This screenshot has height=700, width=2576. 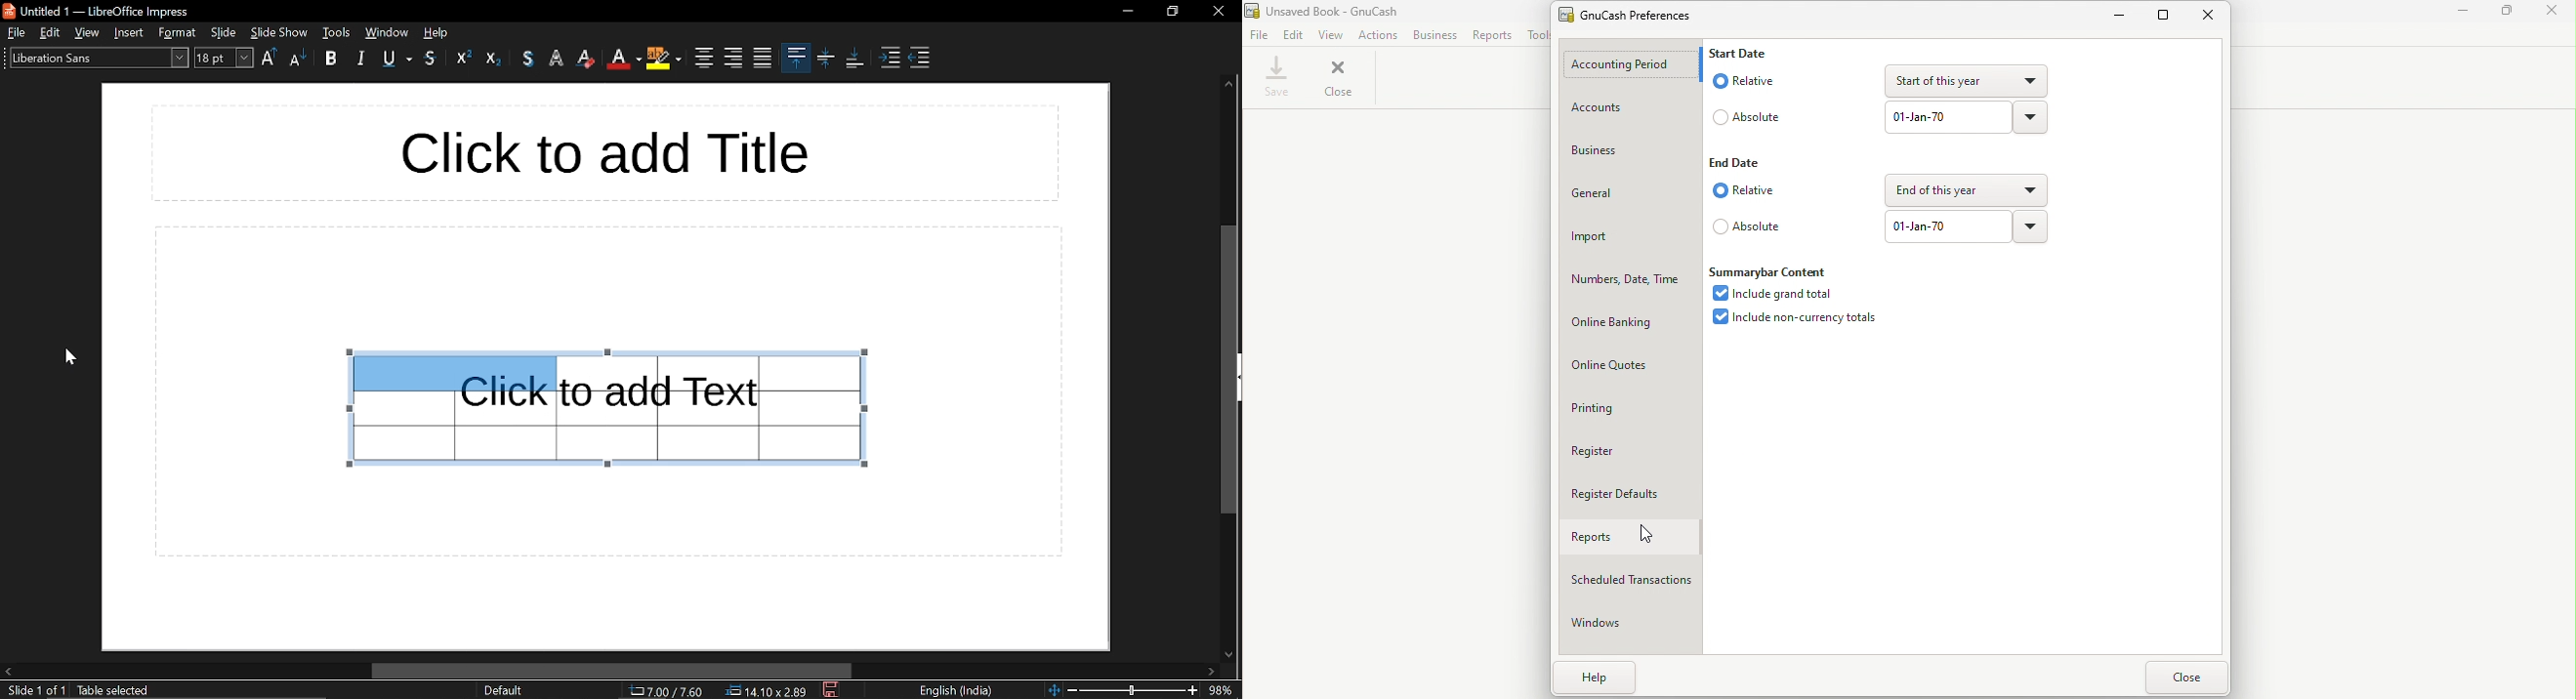 I want to click on decrease indent, so click(x=919, y=59).